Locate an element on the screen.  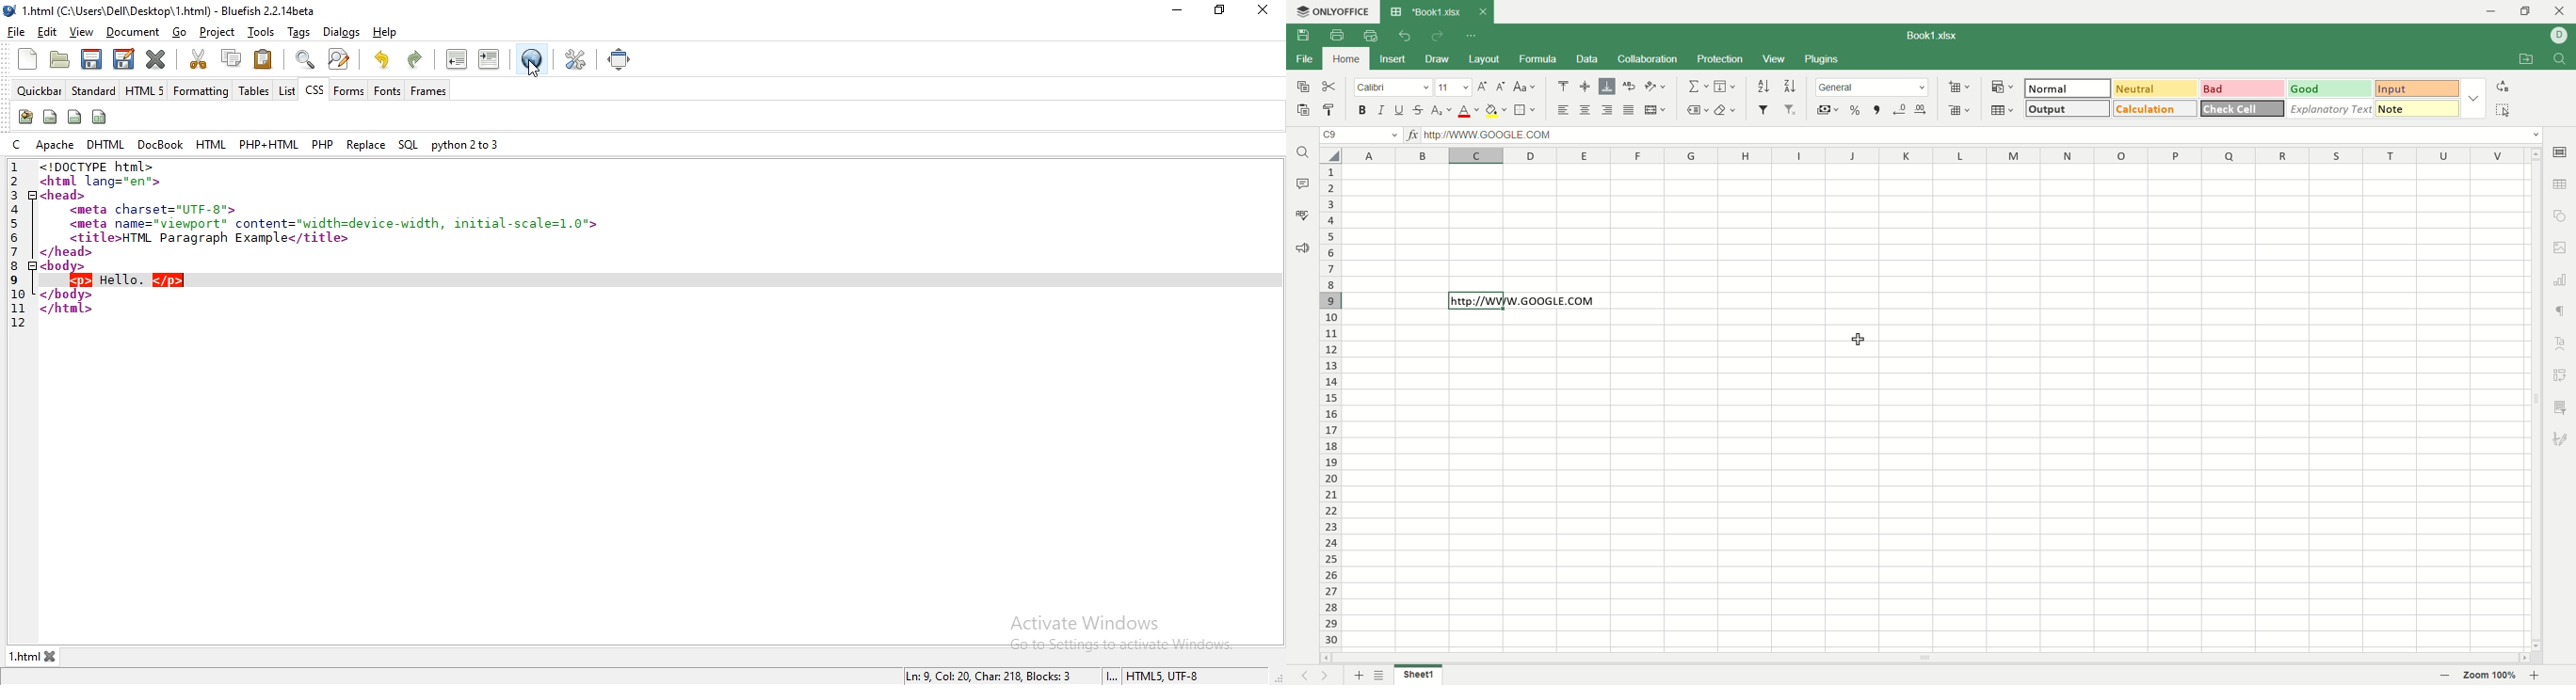
column name is located at coordinates (1938, 155).